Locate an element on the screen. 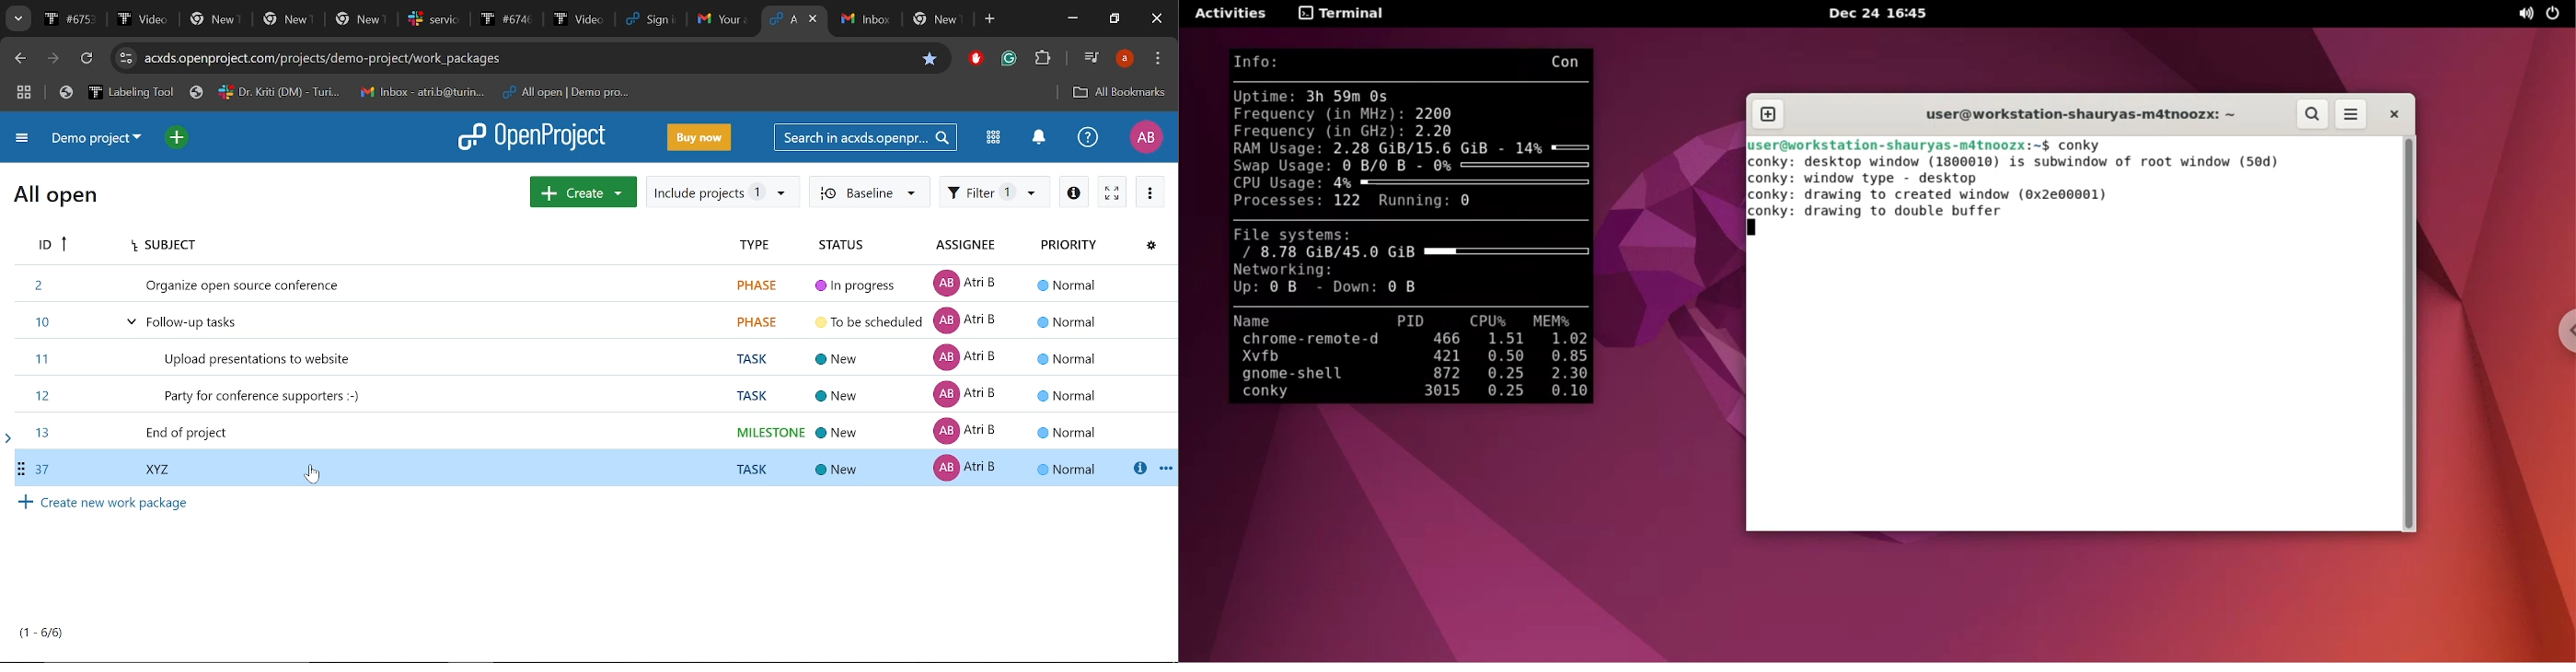 This screenshot has height=672, width=2576. profile is located at coordinates (1125, 58).